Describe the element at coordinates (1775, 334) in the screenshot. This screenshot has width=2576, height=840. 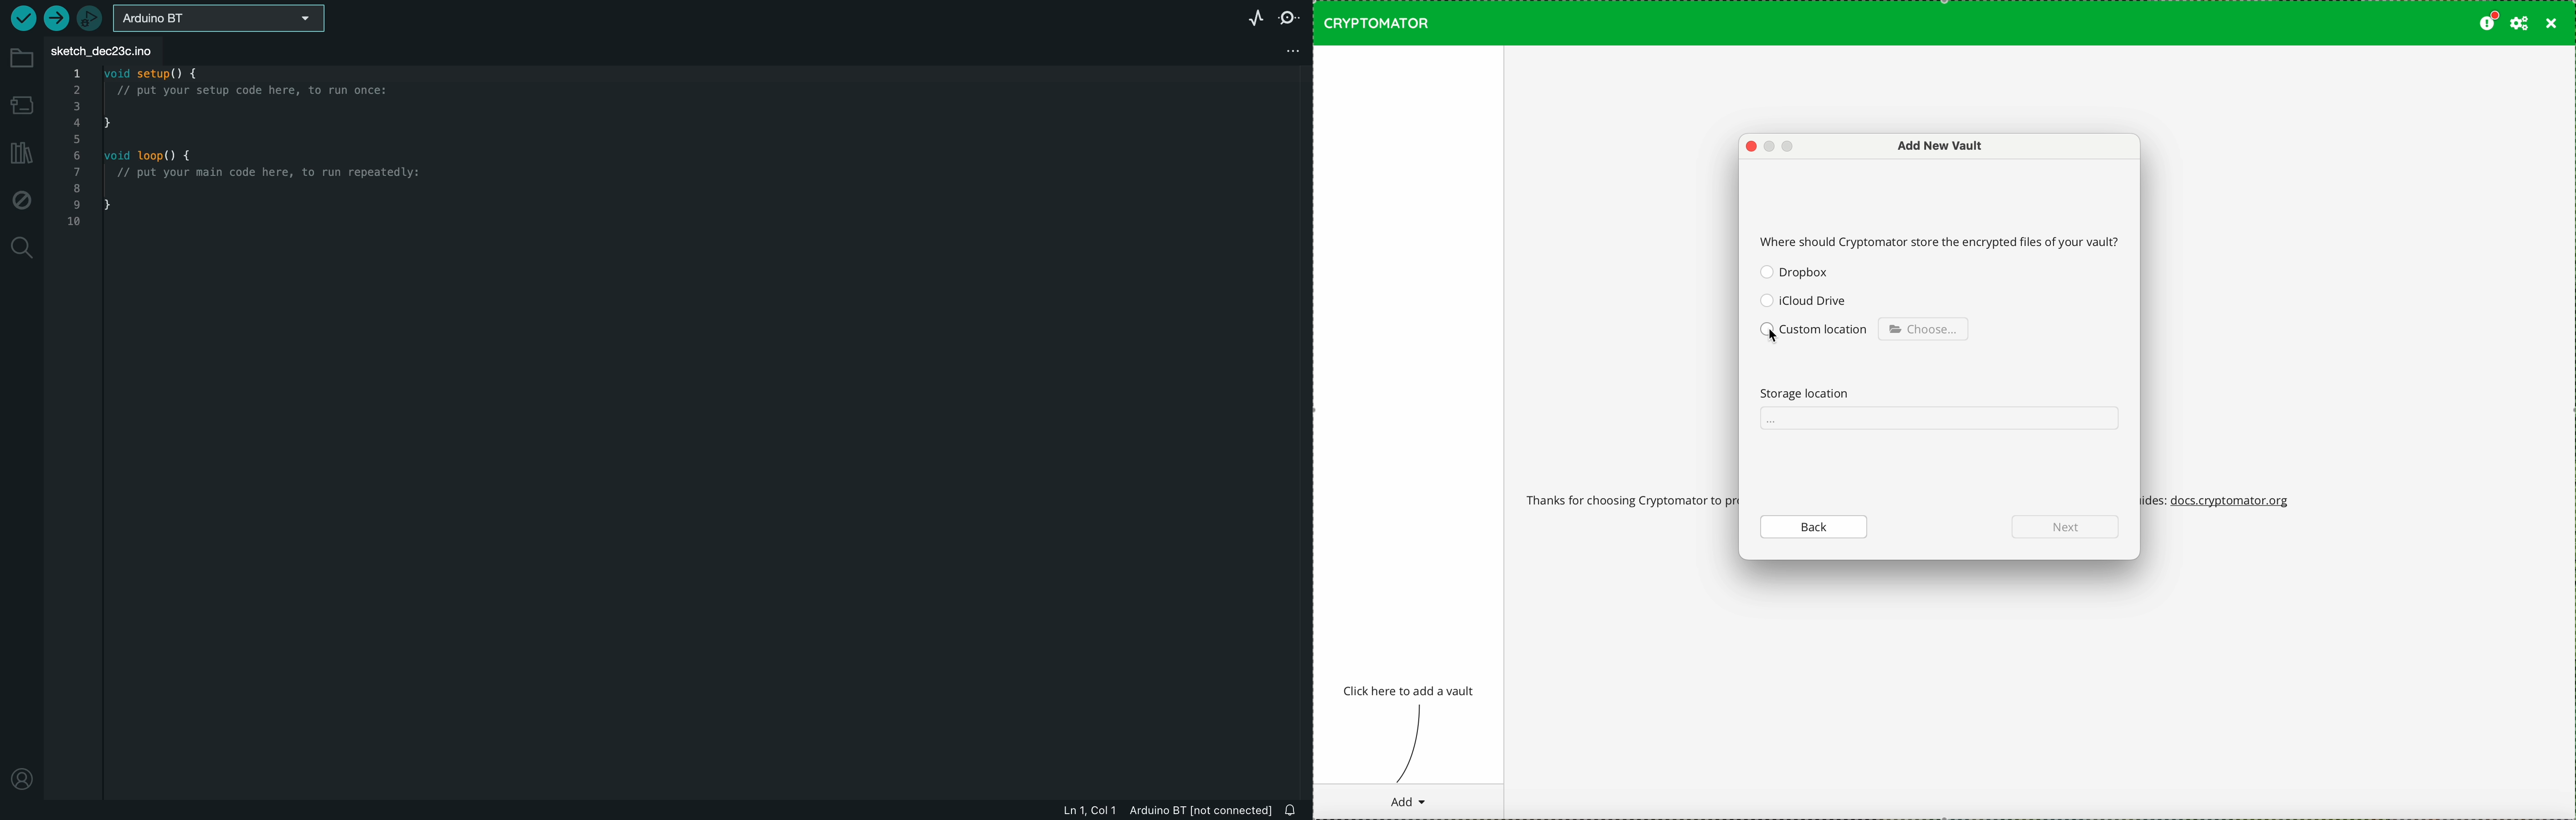
I see `mouse pointer` at that location.